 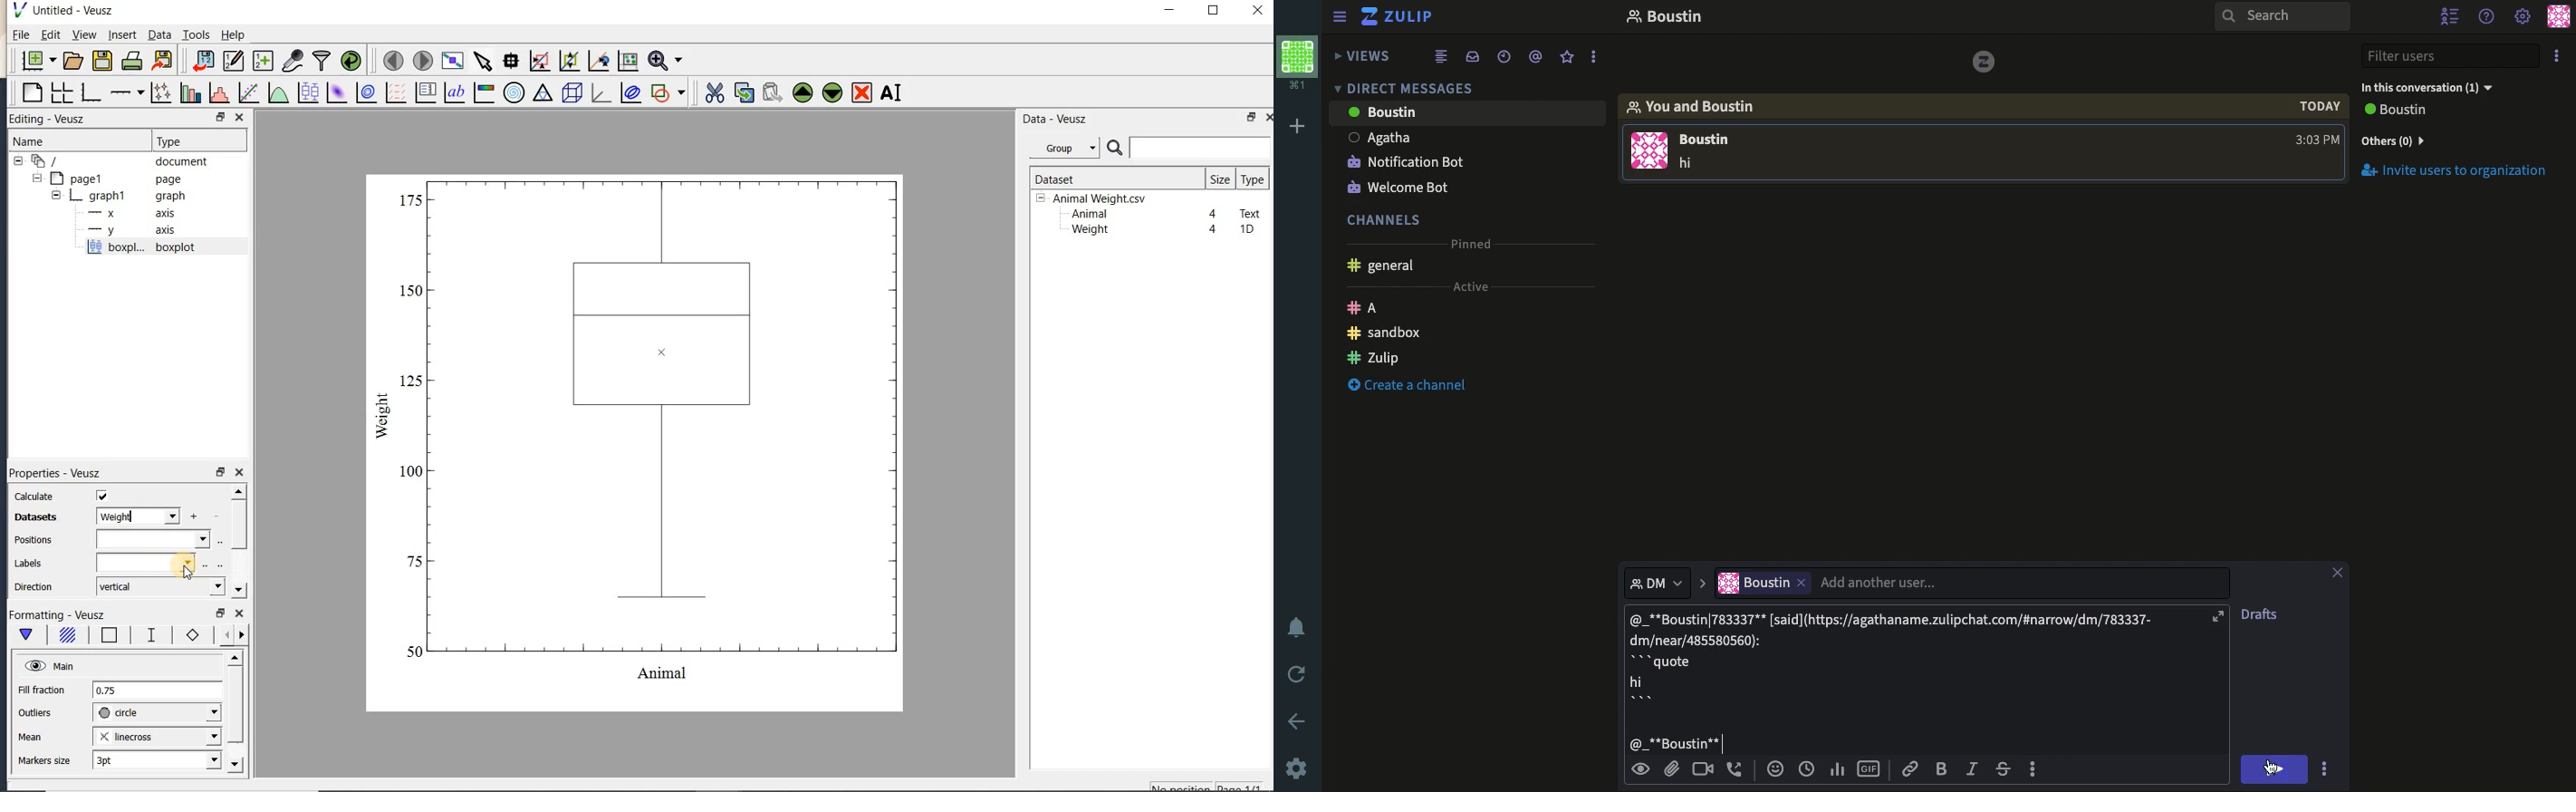 I want to click on box border, so click(x=106, y=636).